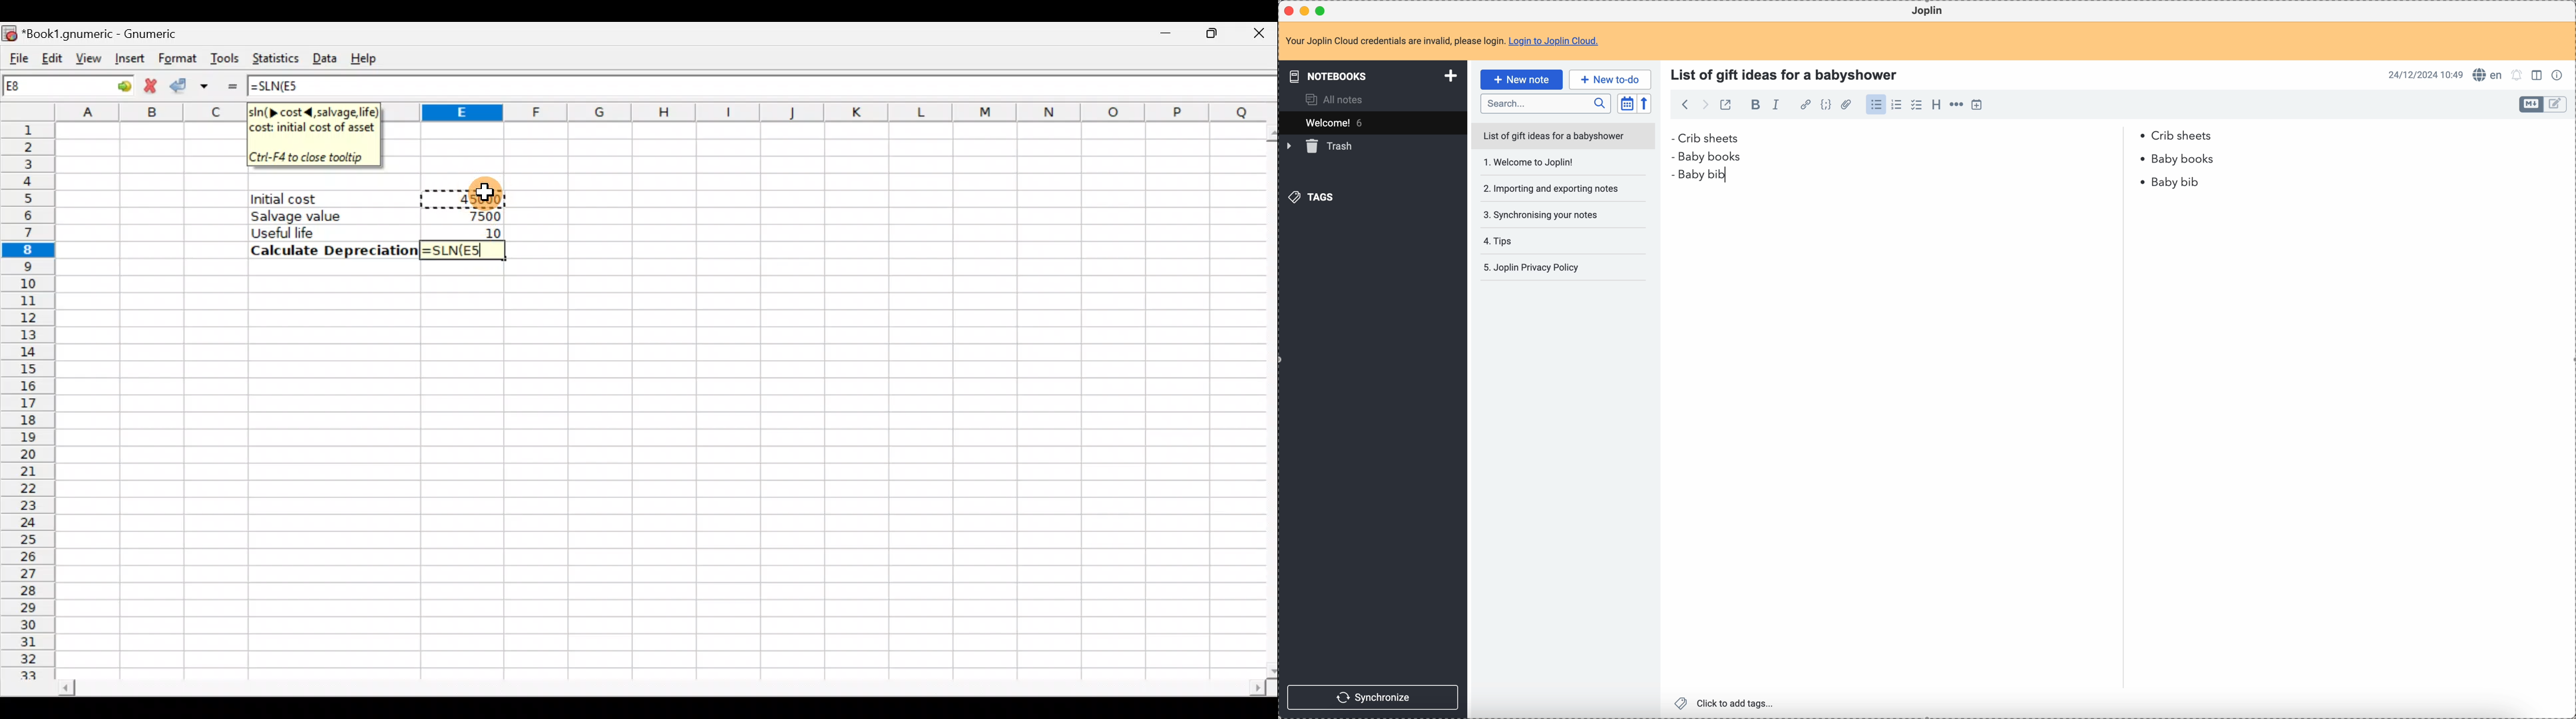 This screenshot has width=2576, height=728. I want to click on Insert, so click(128, 59).